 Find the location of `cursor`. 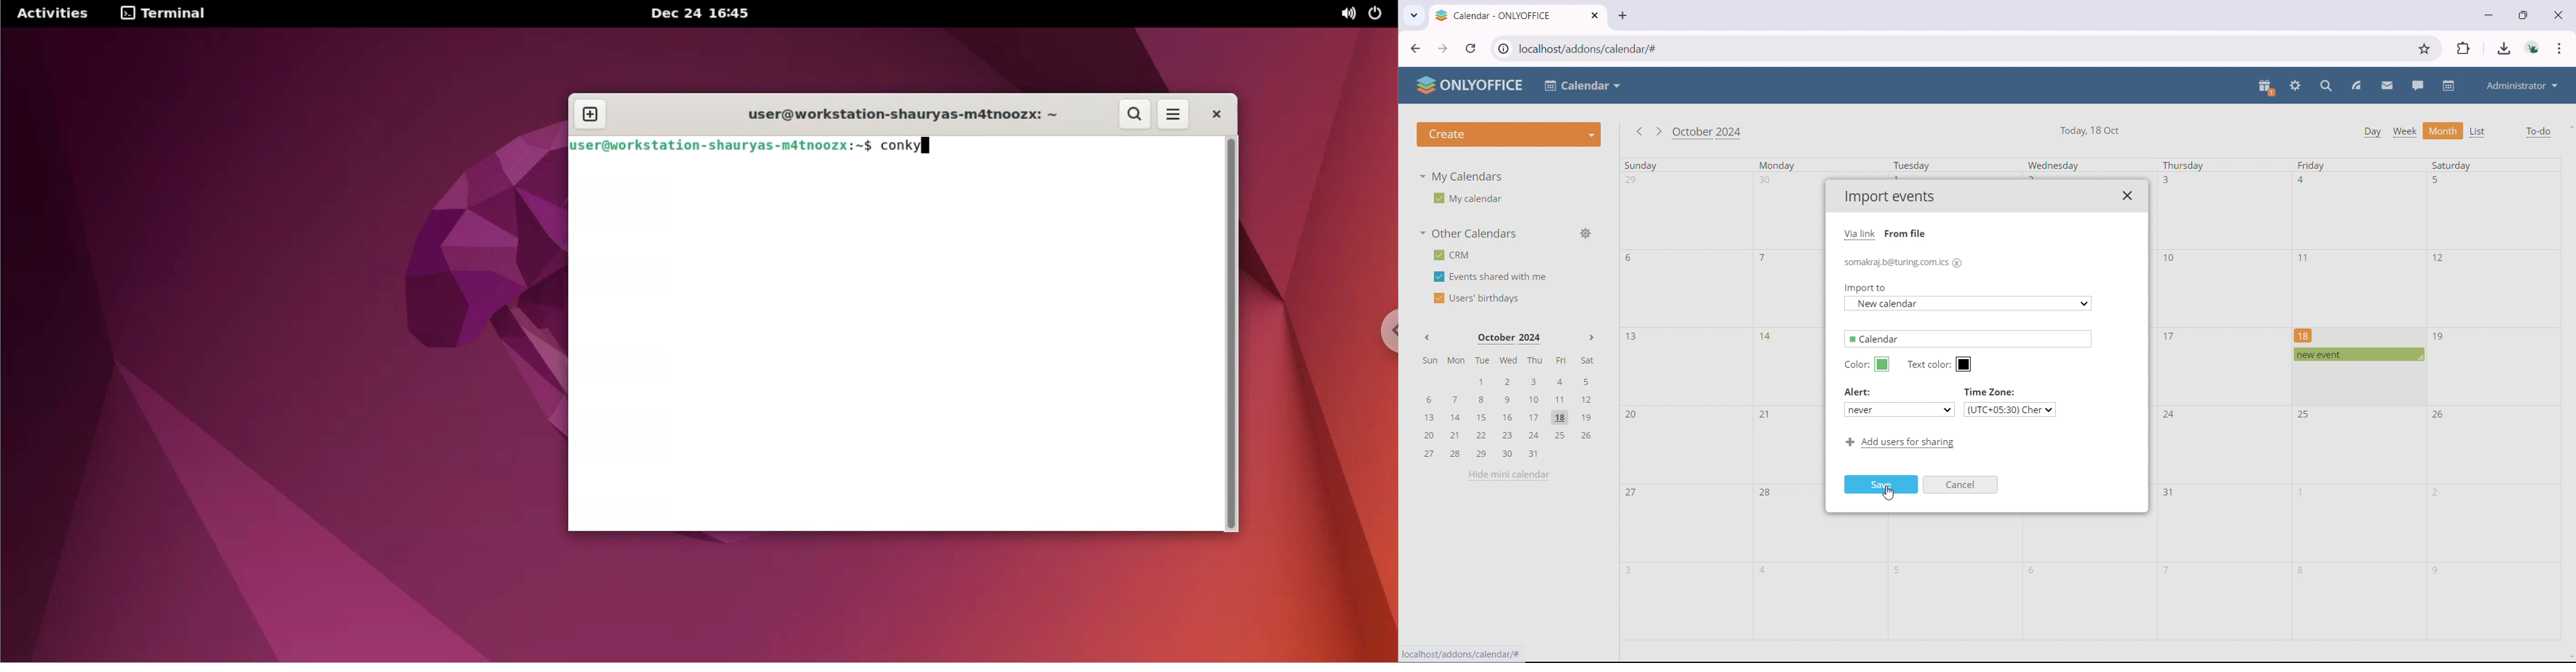

cursor is located at coordinates (1890, 494).